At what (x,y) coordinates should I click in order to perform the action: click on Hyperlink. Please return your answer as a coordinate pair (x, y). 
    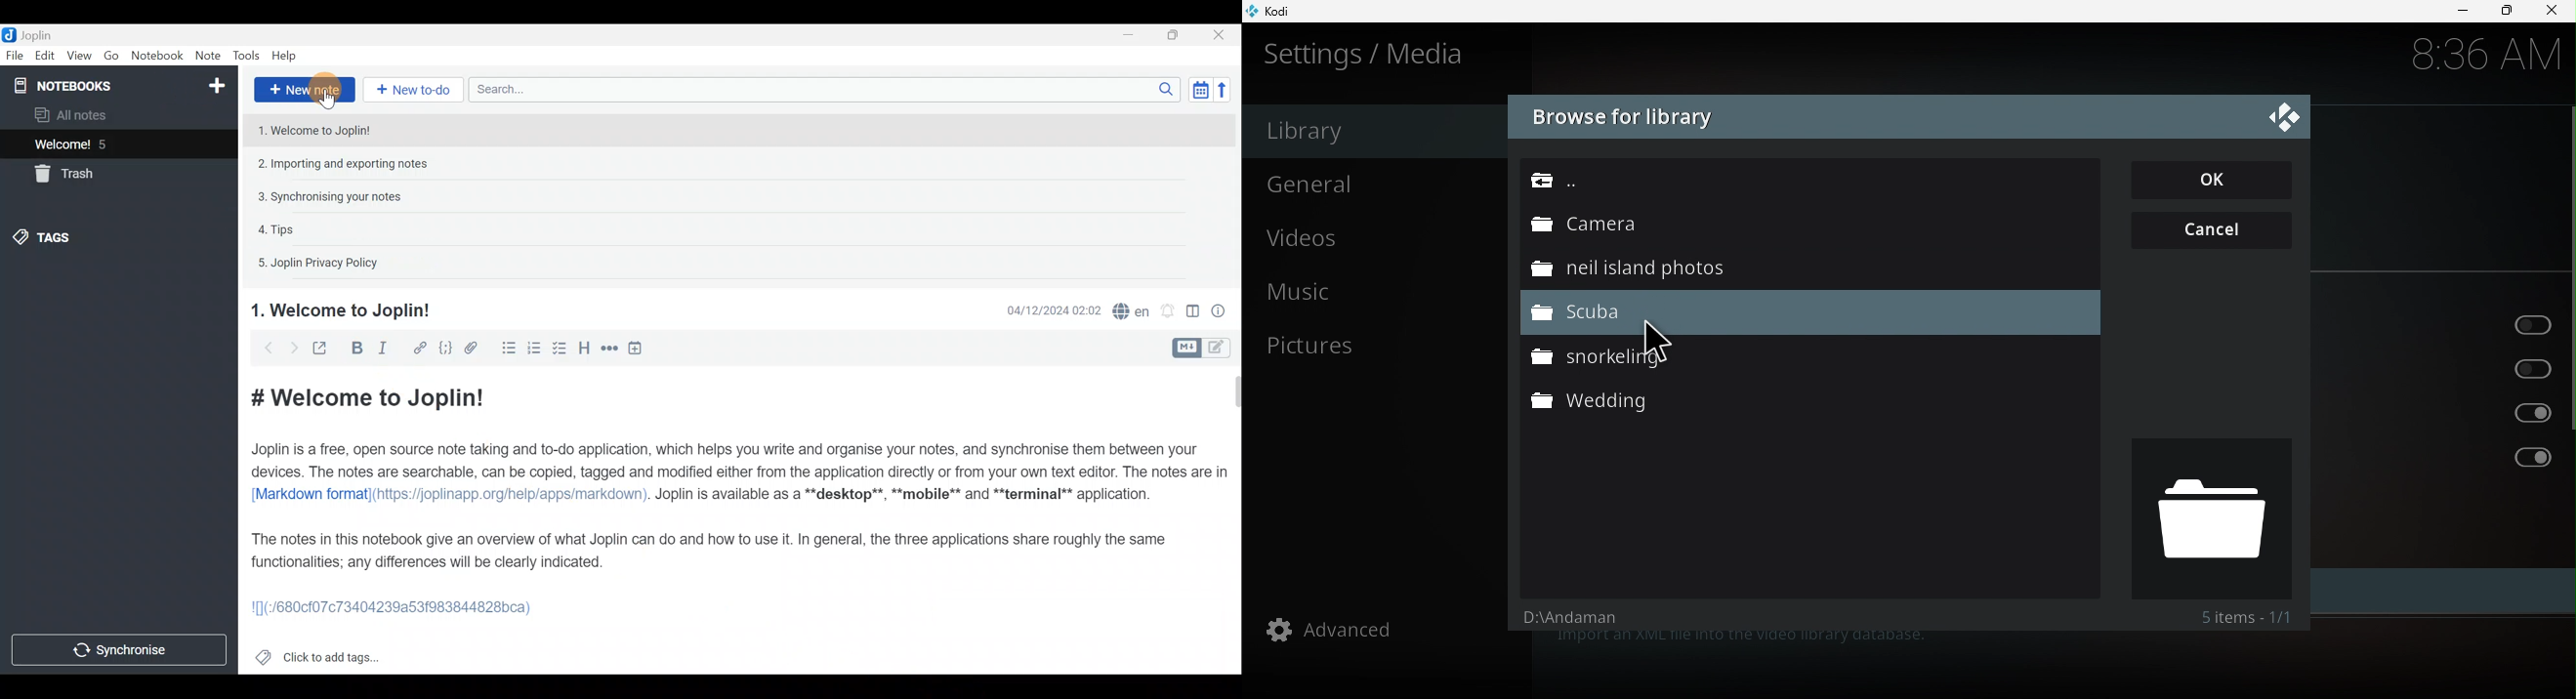
    Looking at the image, I should click on (421, 348).